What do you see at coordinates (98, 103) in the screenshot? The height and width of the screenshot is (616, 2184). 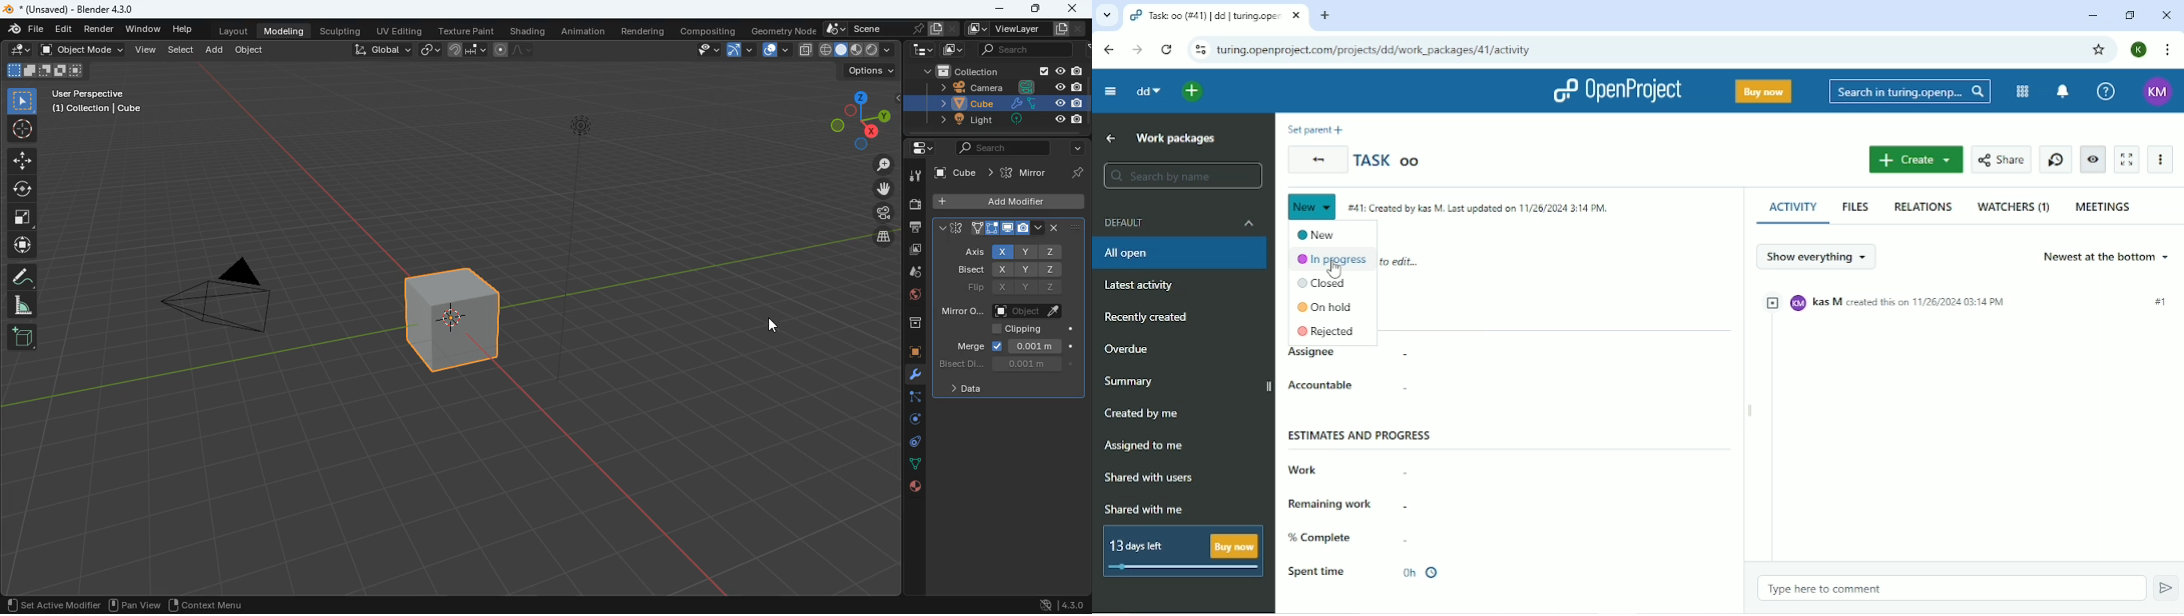 I see `` at bounding box center [98, 103].